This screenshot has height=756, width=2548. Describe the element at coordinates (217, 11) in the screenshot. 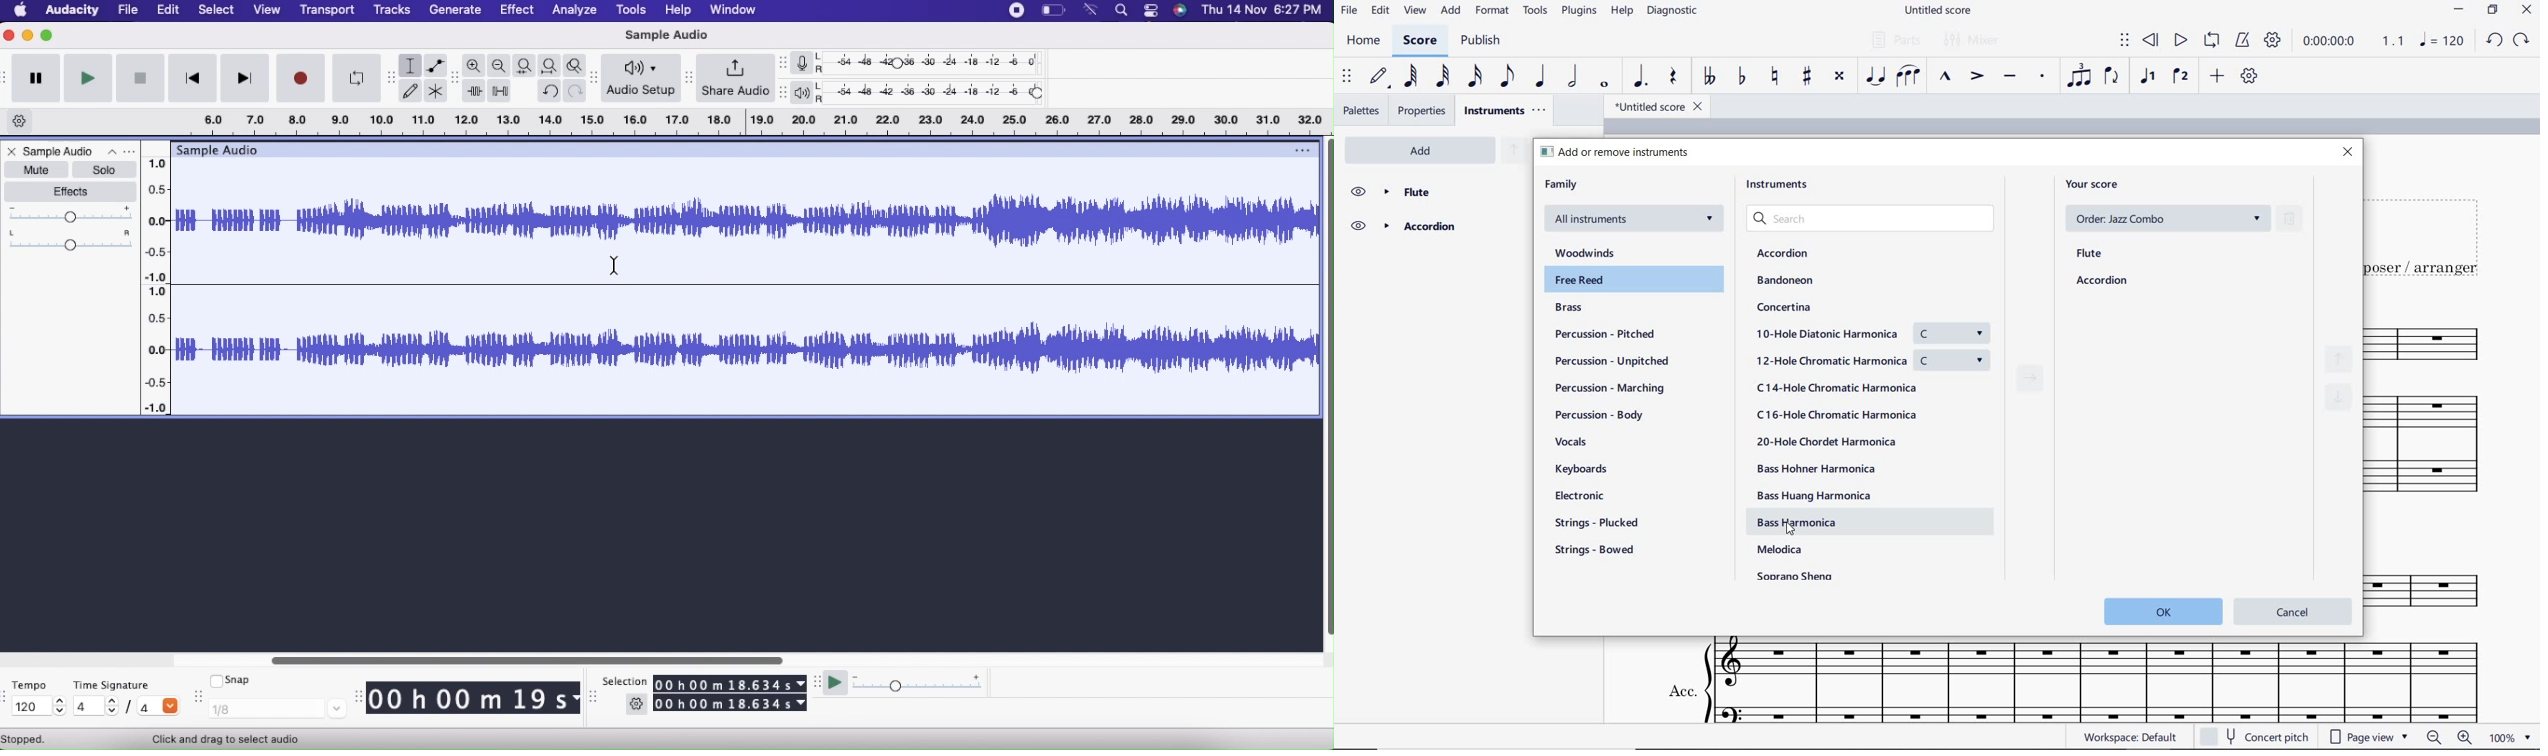

I see `Select` at that location.